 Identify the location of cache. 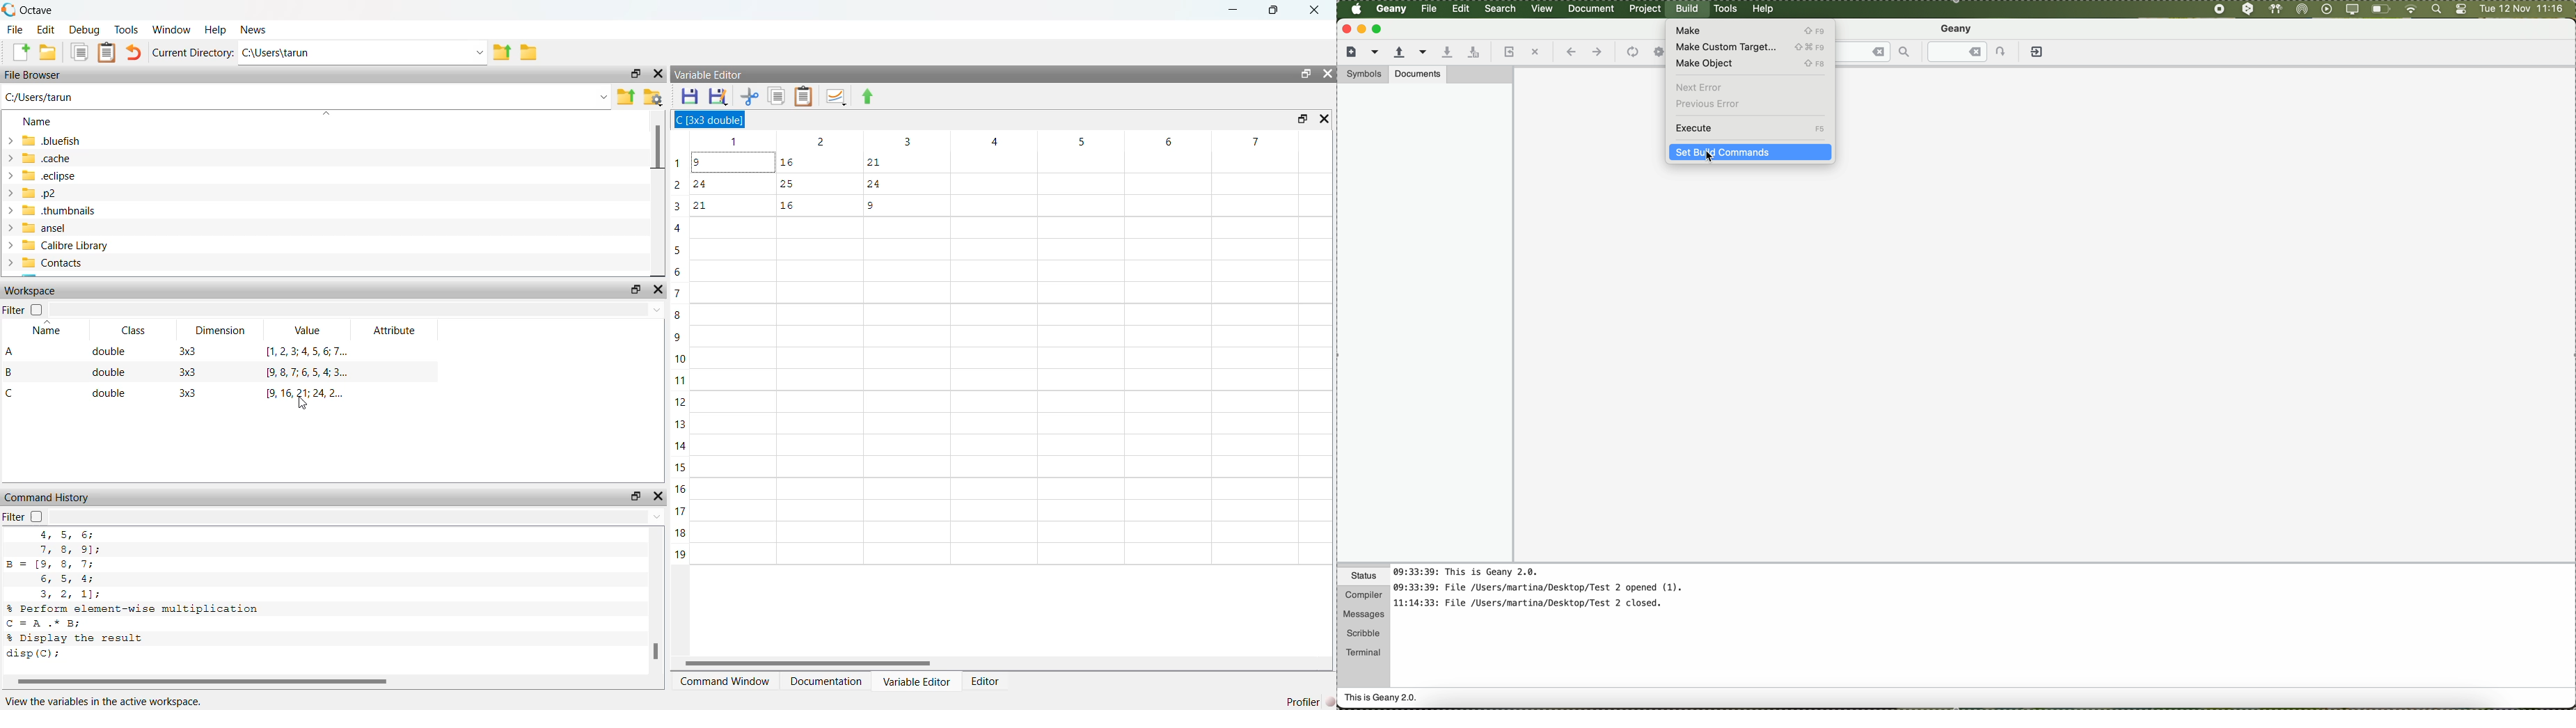
(39, 159).